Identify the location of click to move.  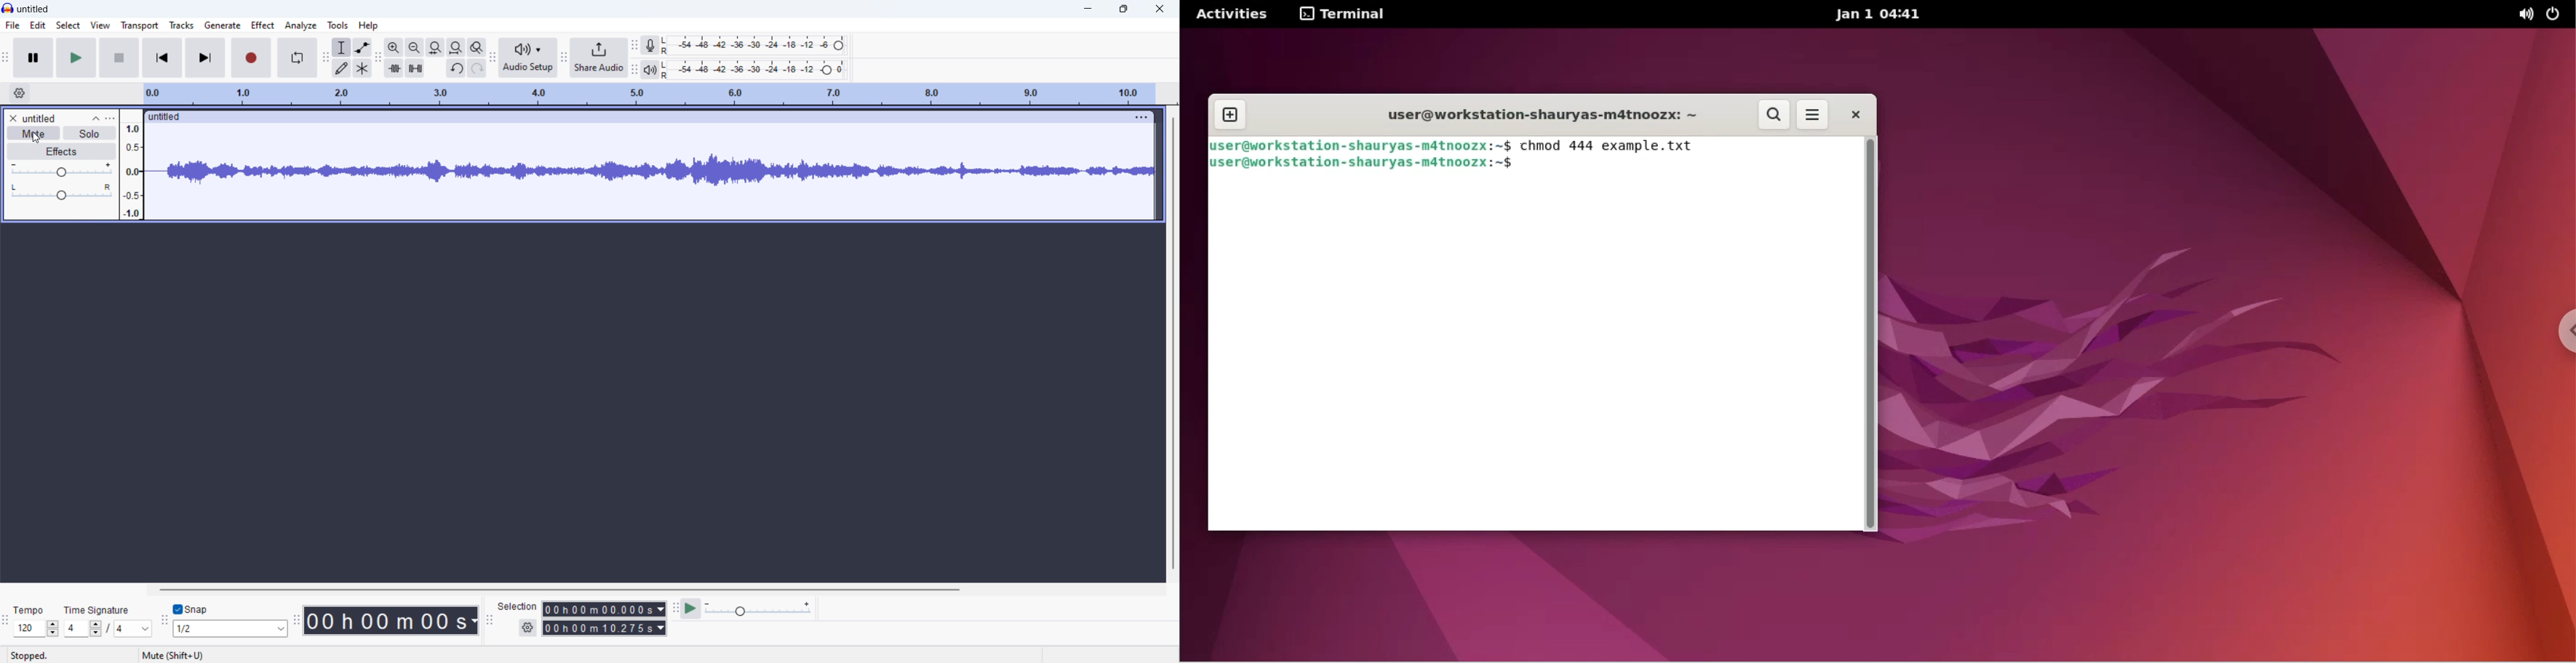
(629, 117).